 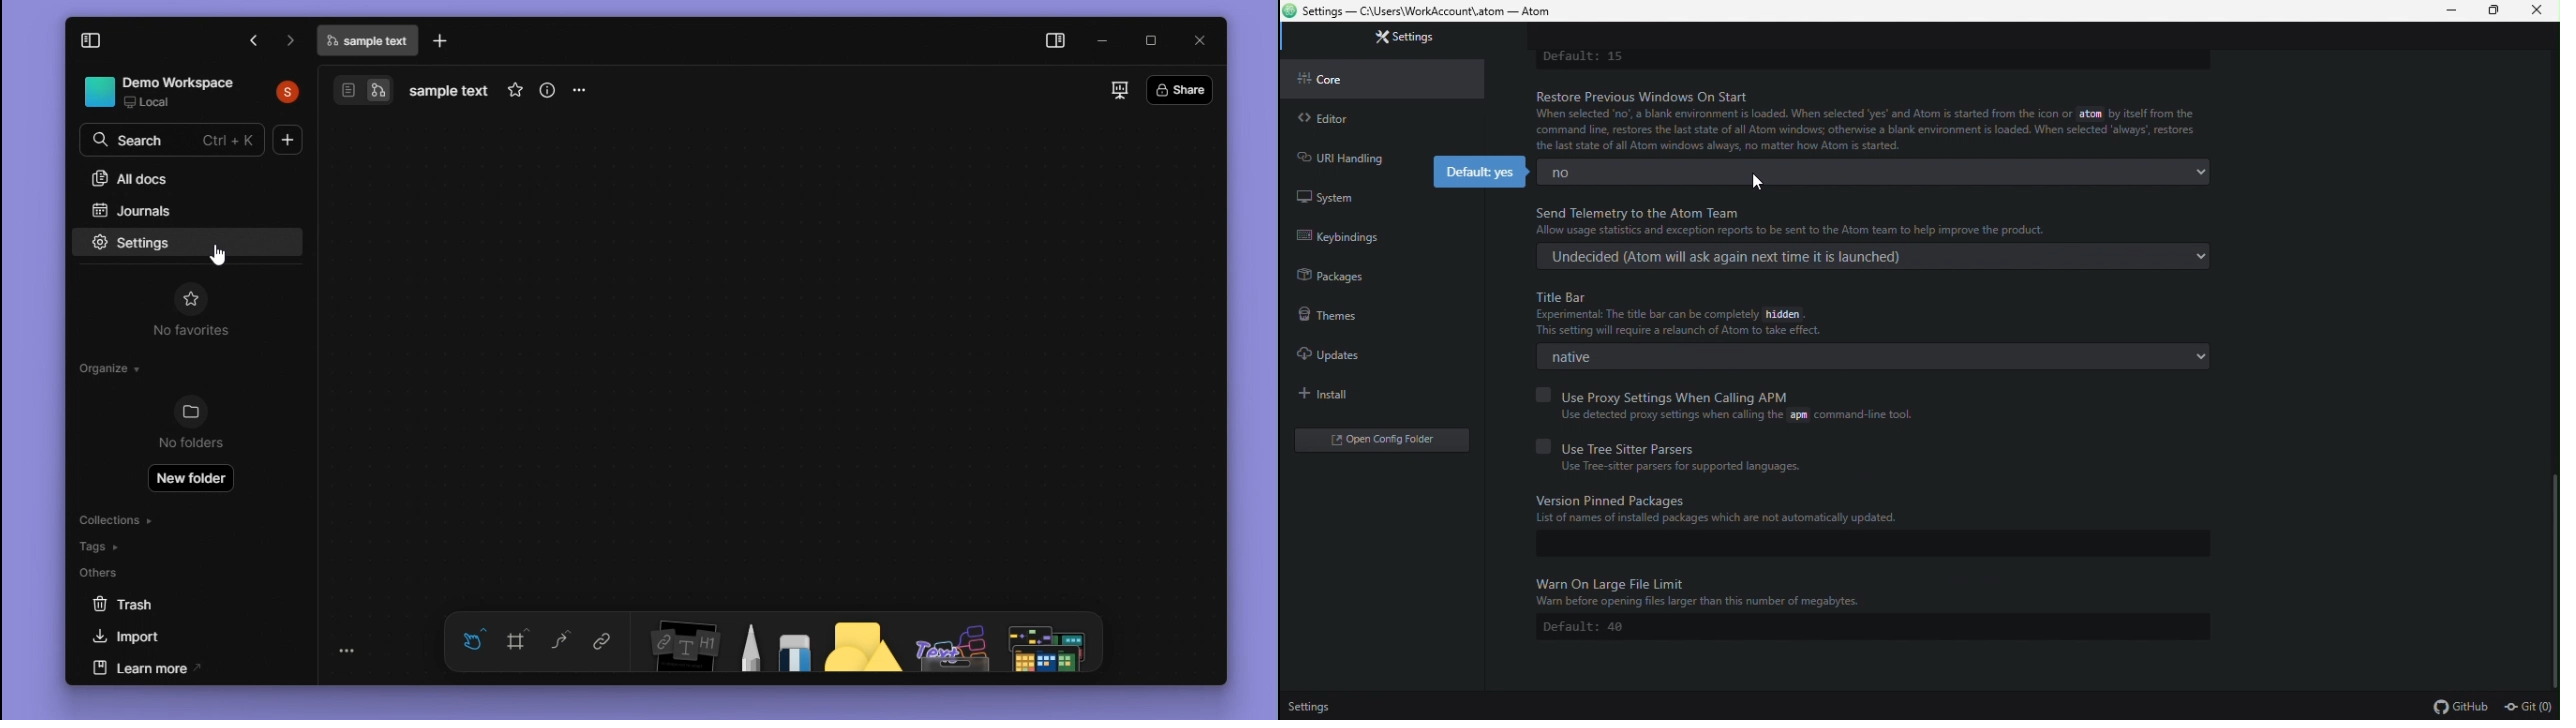 I want to click on Install, so click(x=1359, y=393).